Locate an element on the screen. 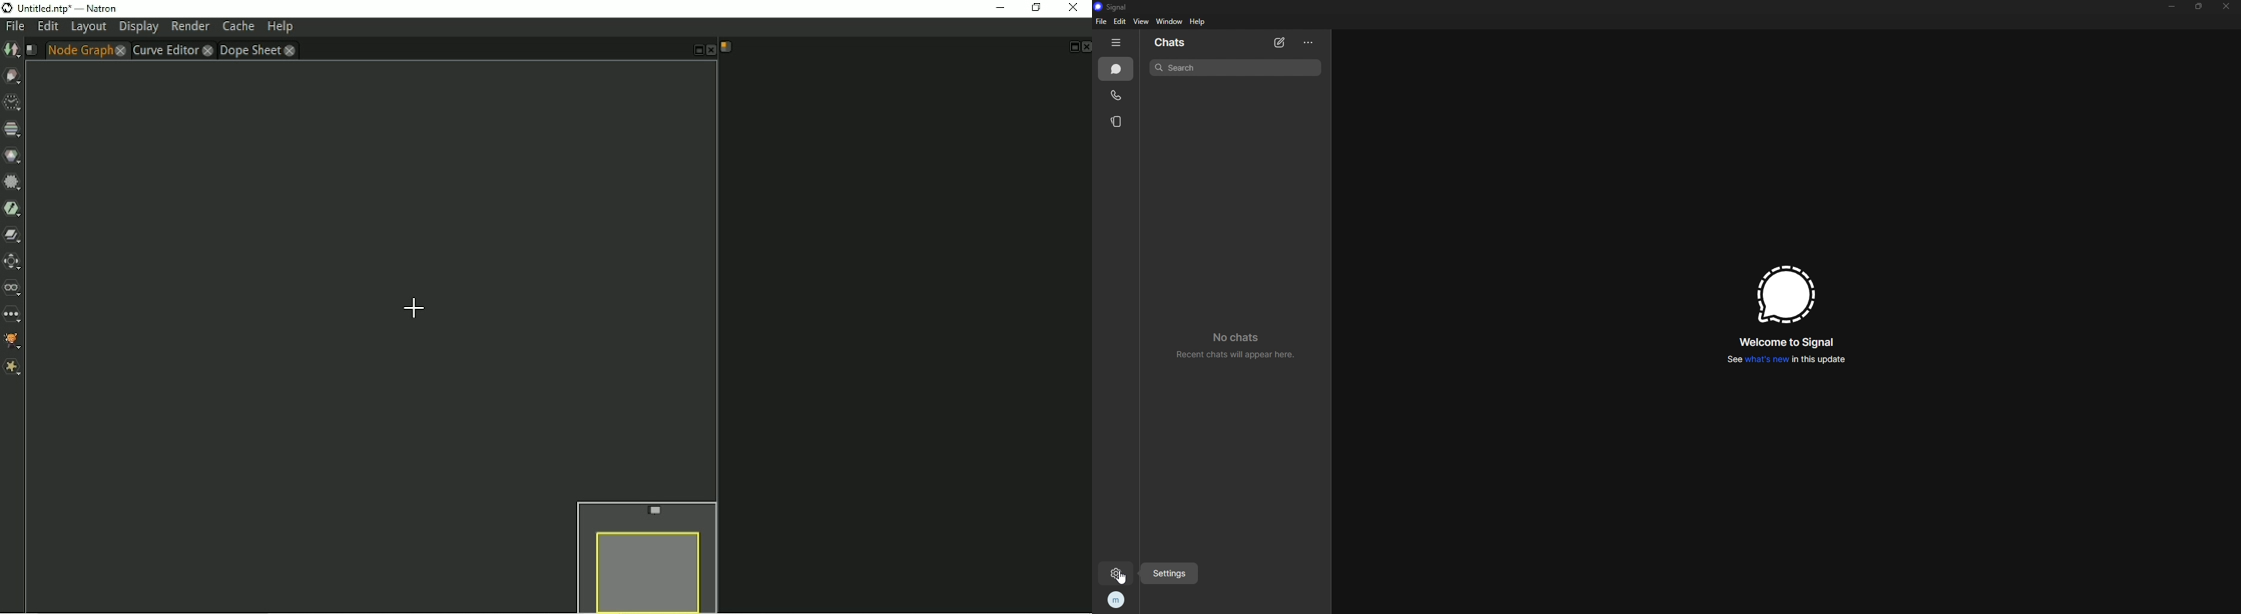  hide tab is located at coordinates (1117, 42).